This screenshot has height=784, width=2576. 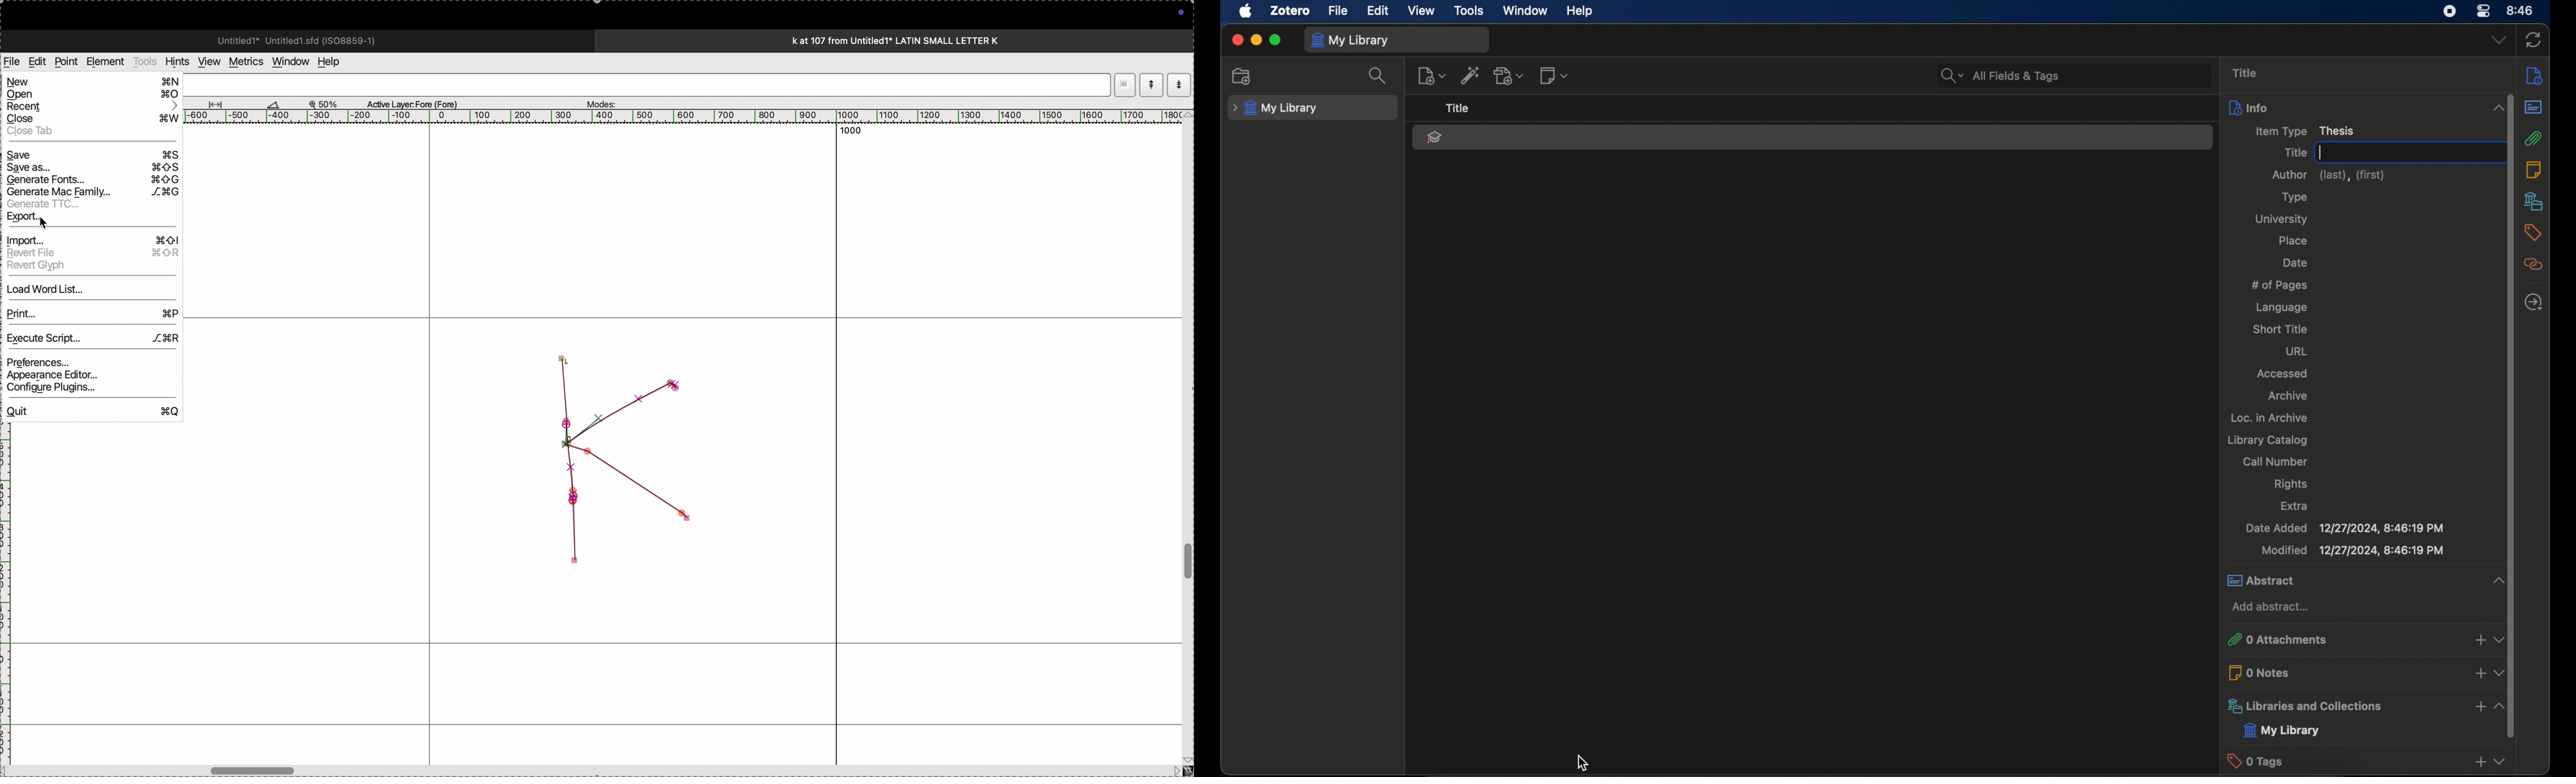 I want to click on restore down, so click(x=1125, y=83).